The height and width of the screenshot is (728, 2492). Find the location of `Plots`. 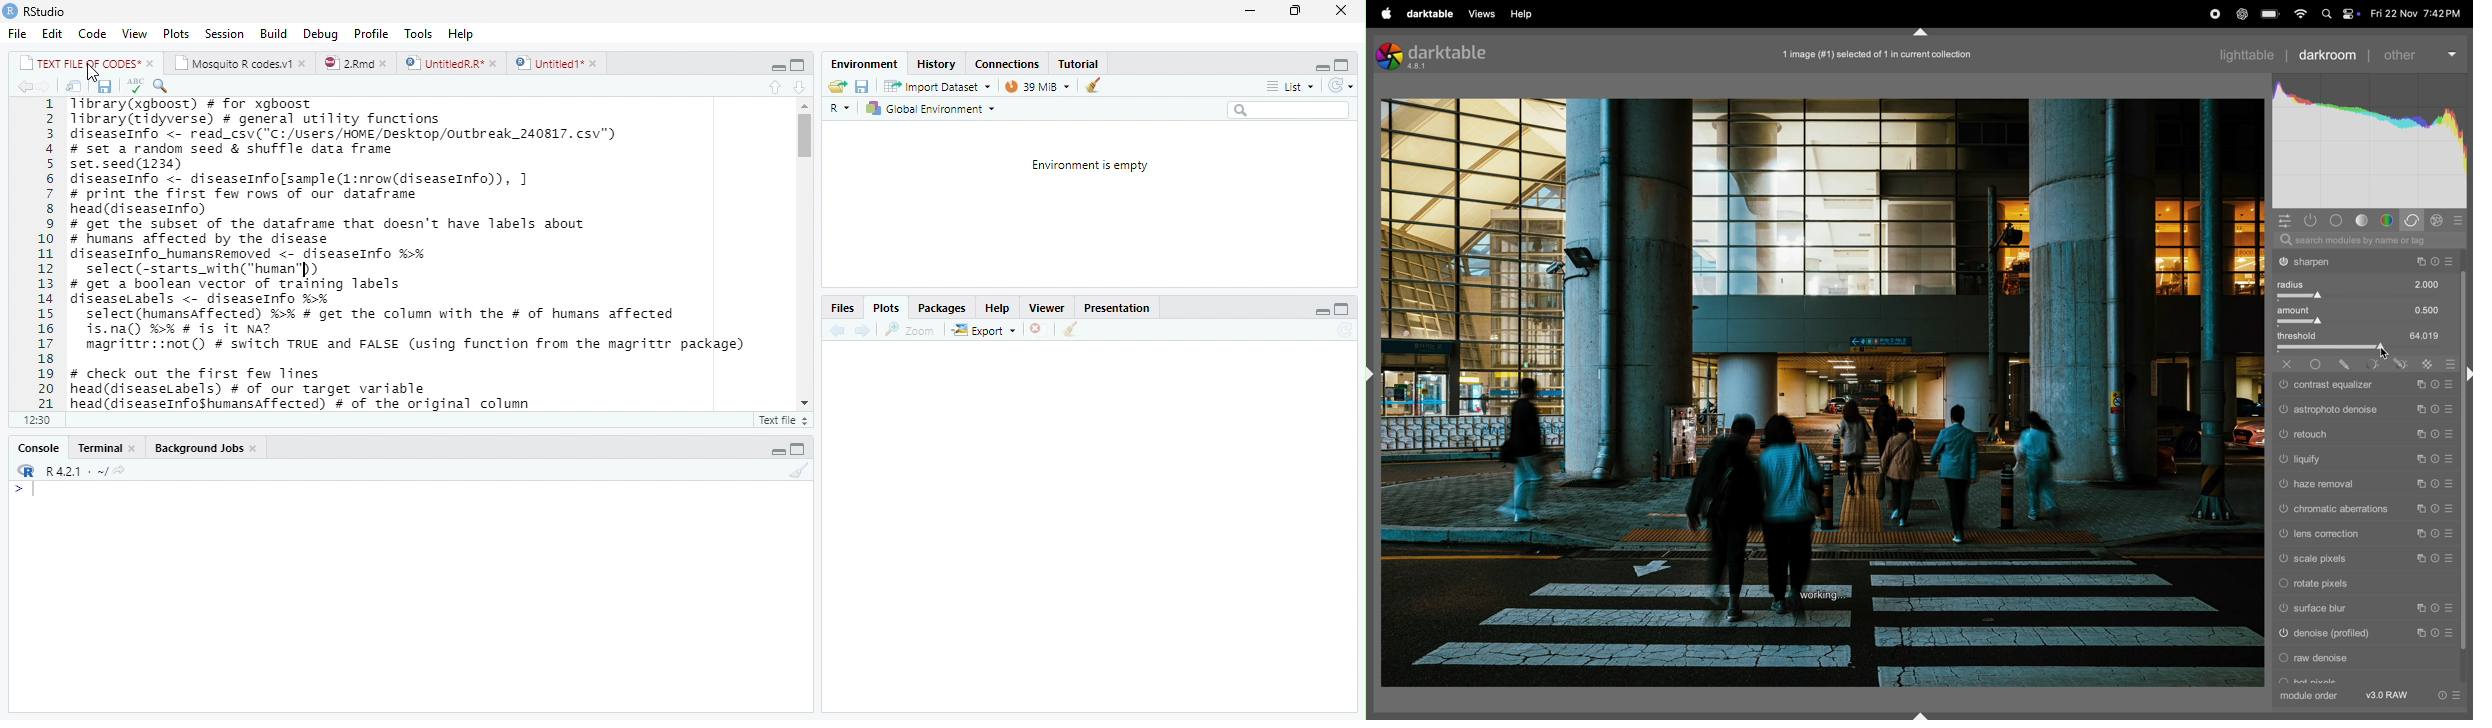

Plots is located at coordinates (885, 308).